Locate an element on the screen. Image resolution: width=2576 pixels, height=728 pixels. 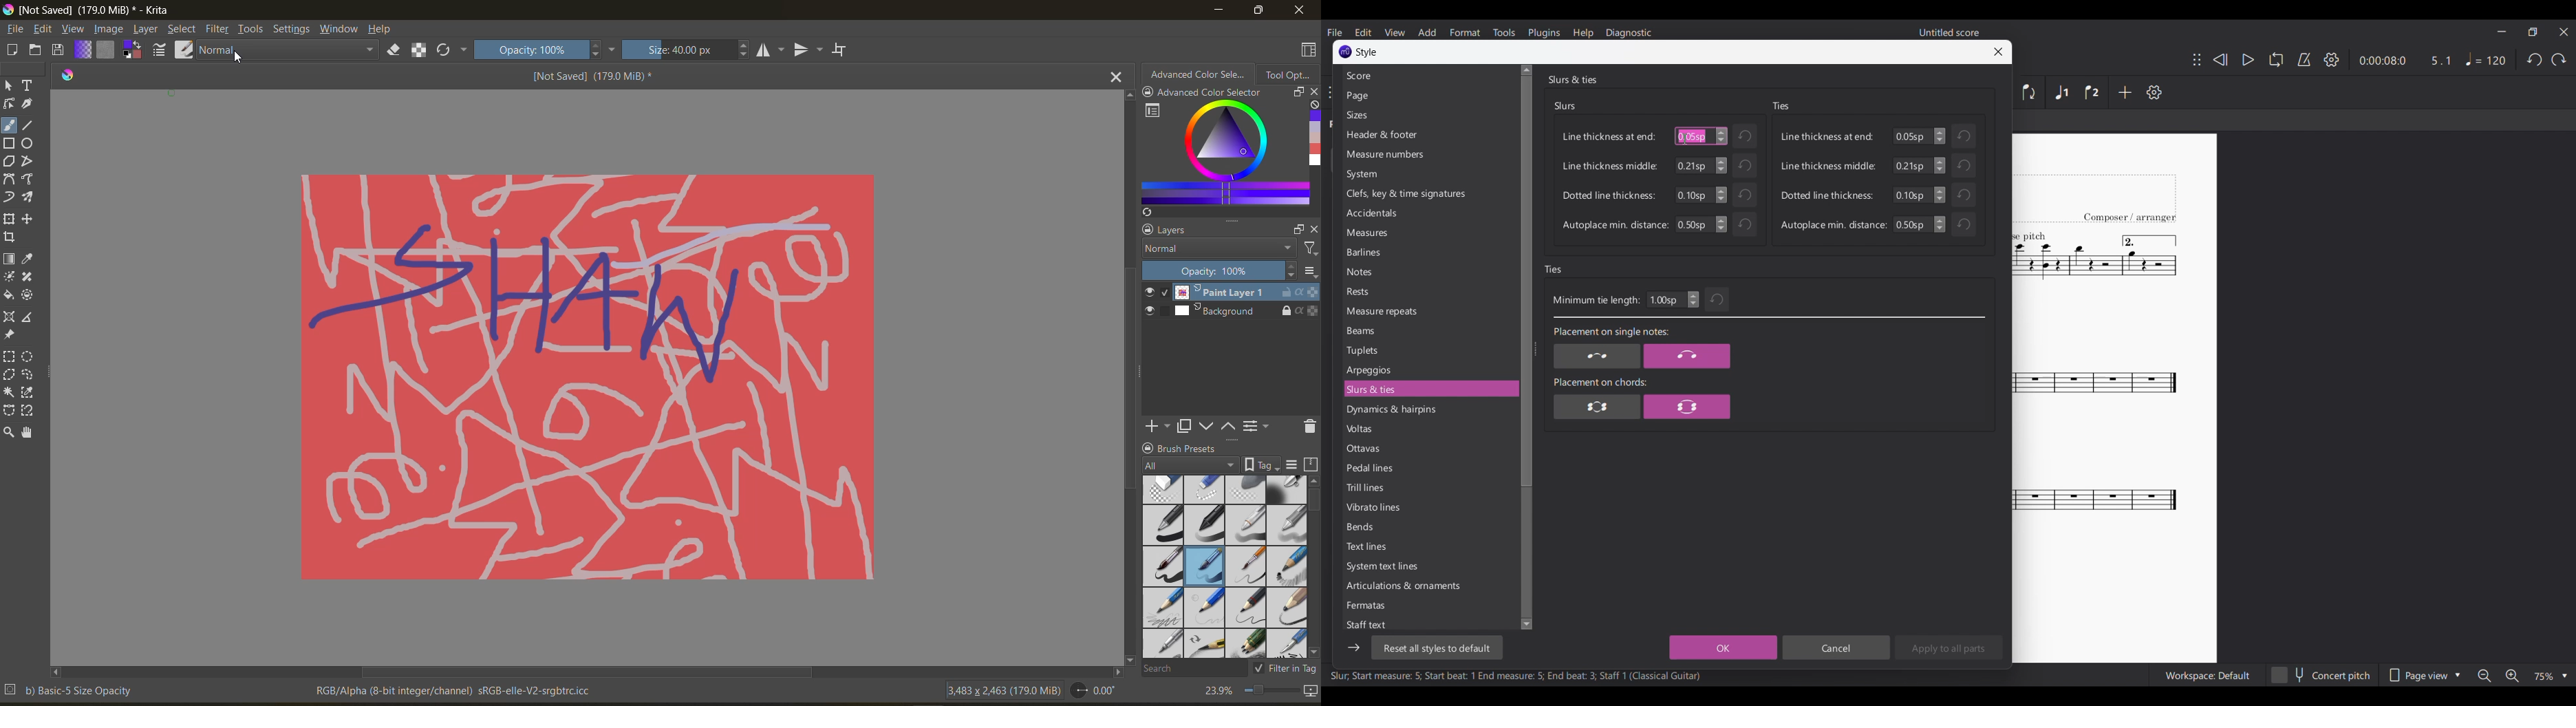
Page view options is located at coordinates (2423, 675).